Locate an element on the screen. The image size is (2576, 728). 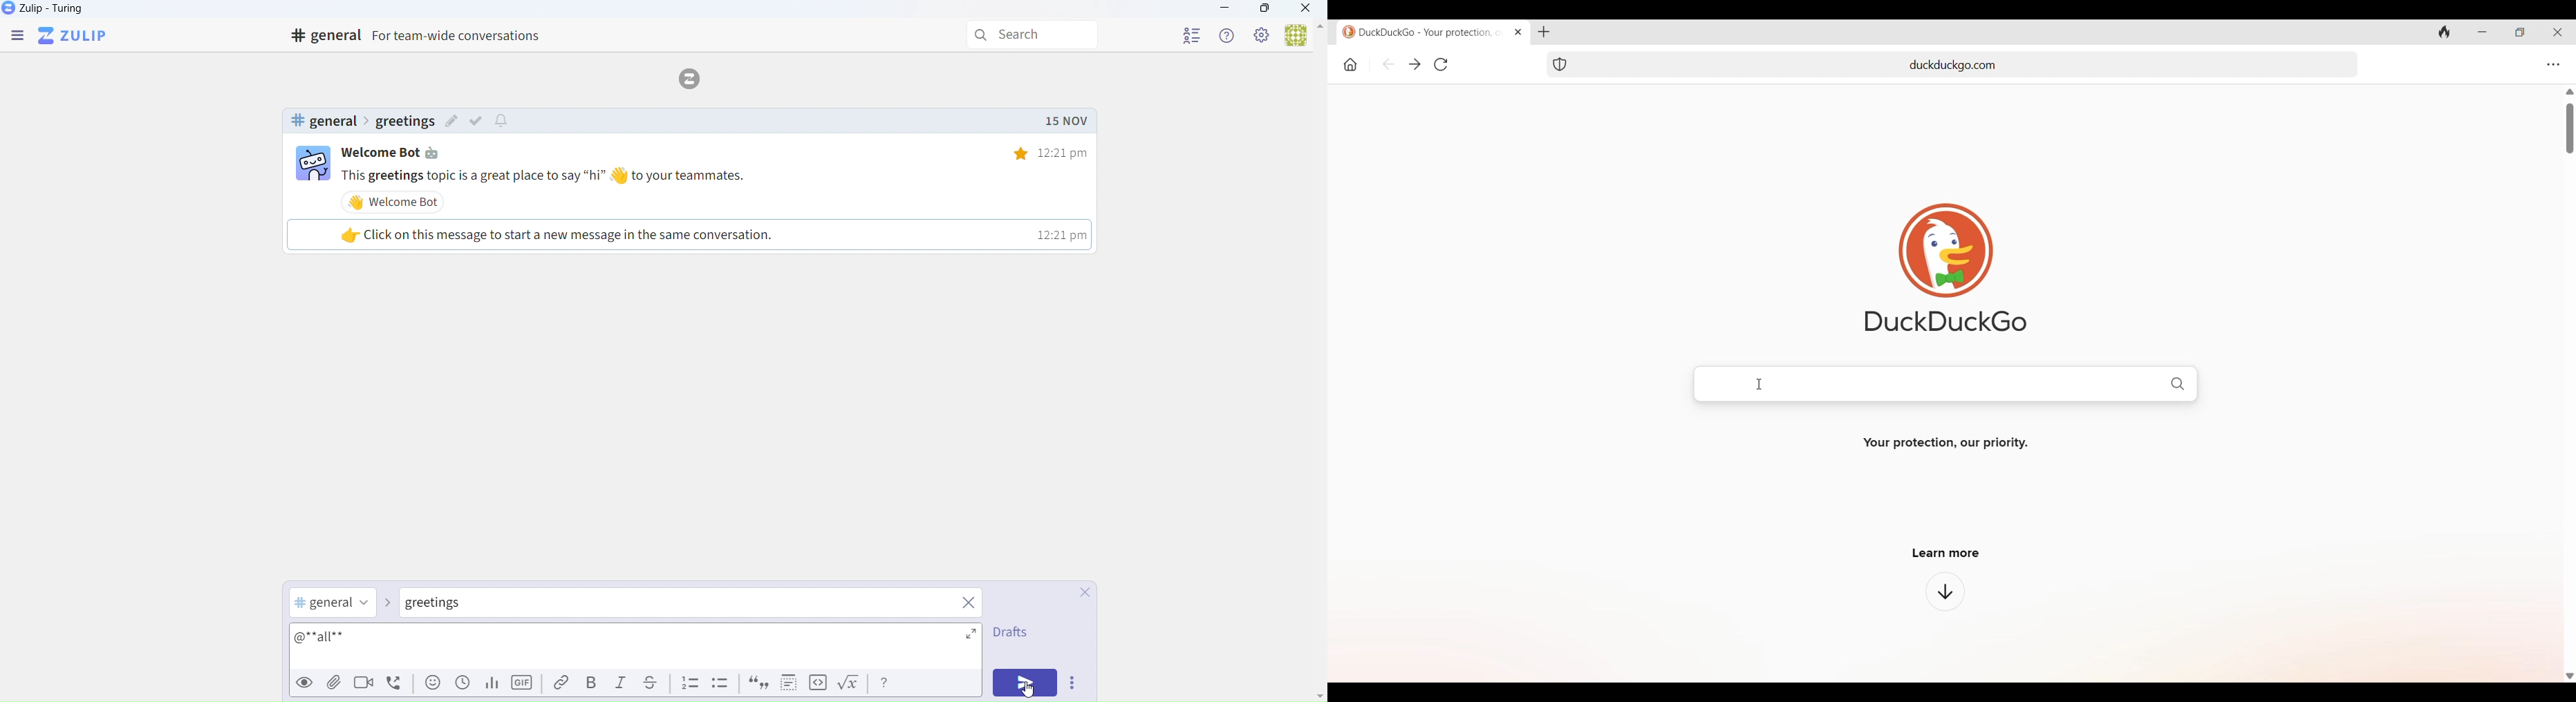
Options is located at coordinates (1076, 685).